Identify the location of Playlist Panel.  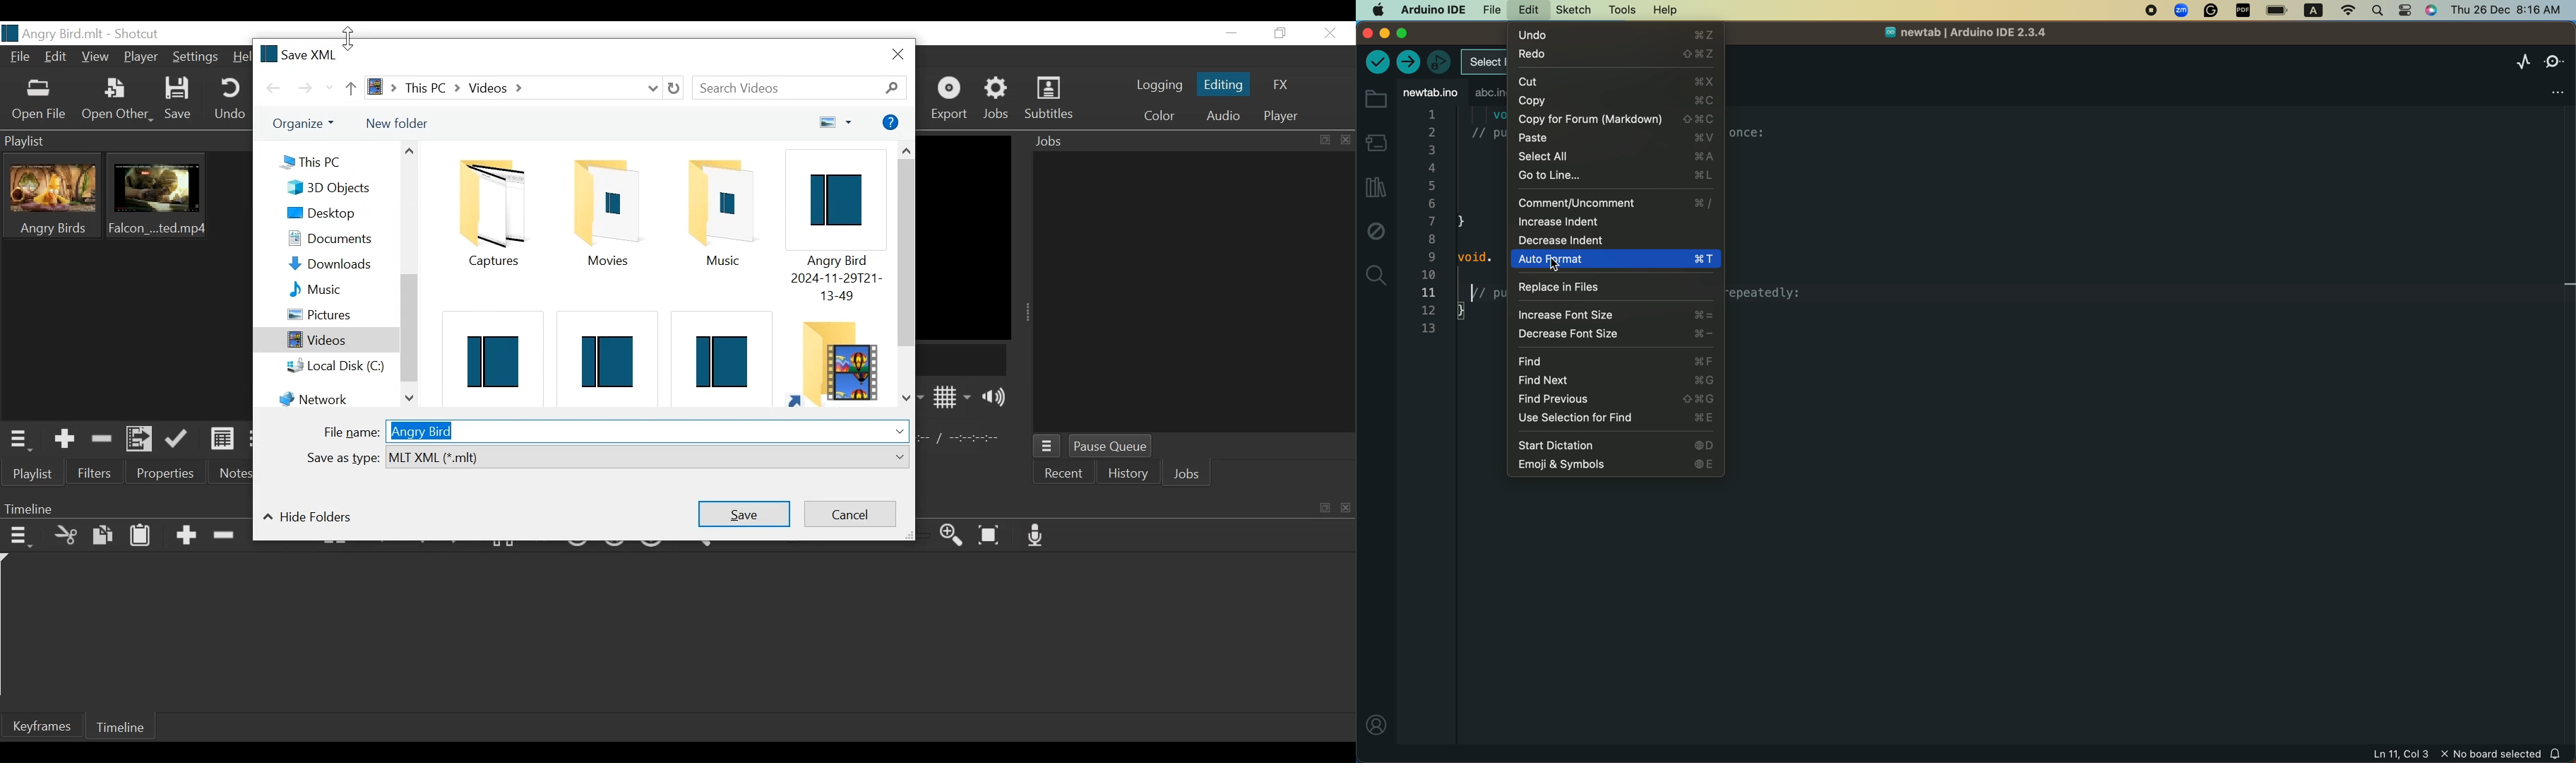
(123, 139).